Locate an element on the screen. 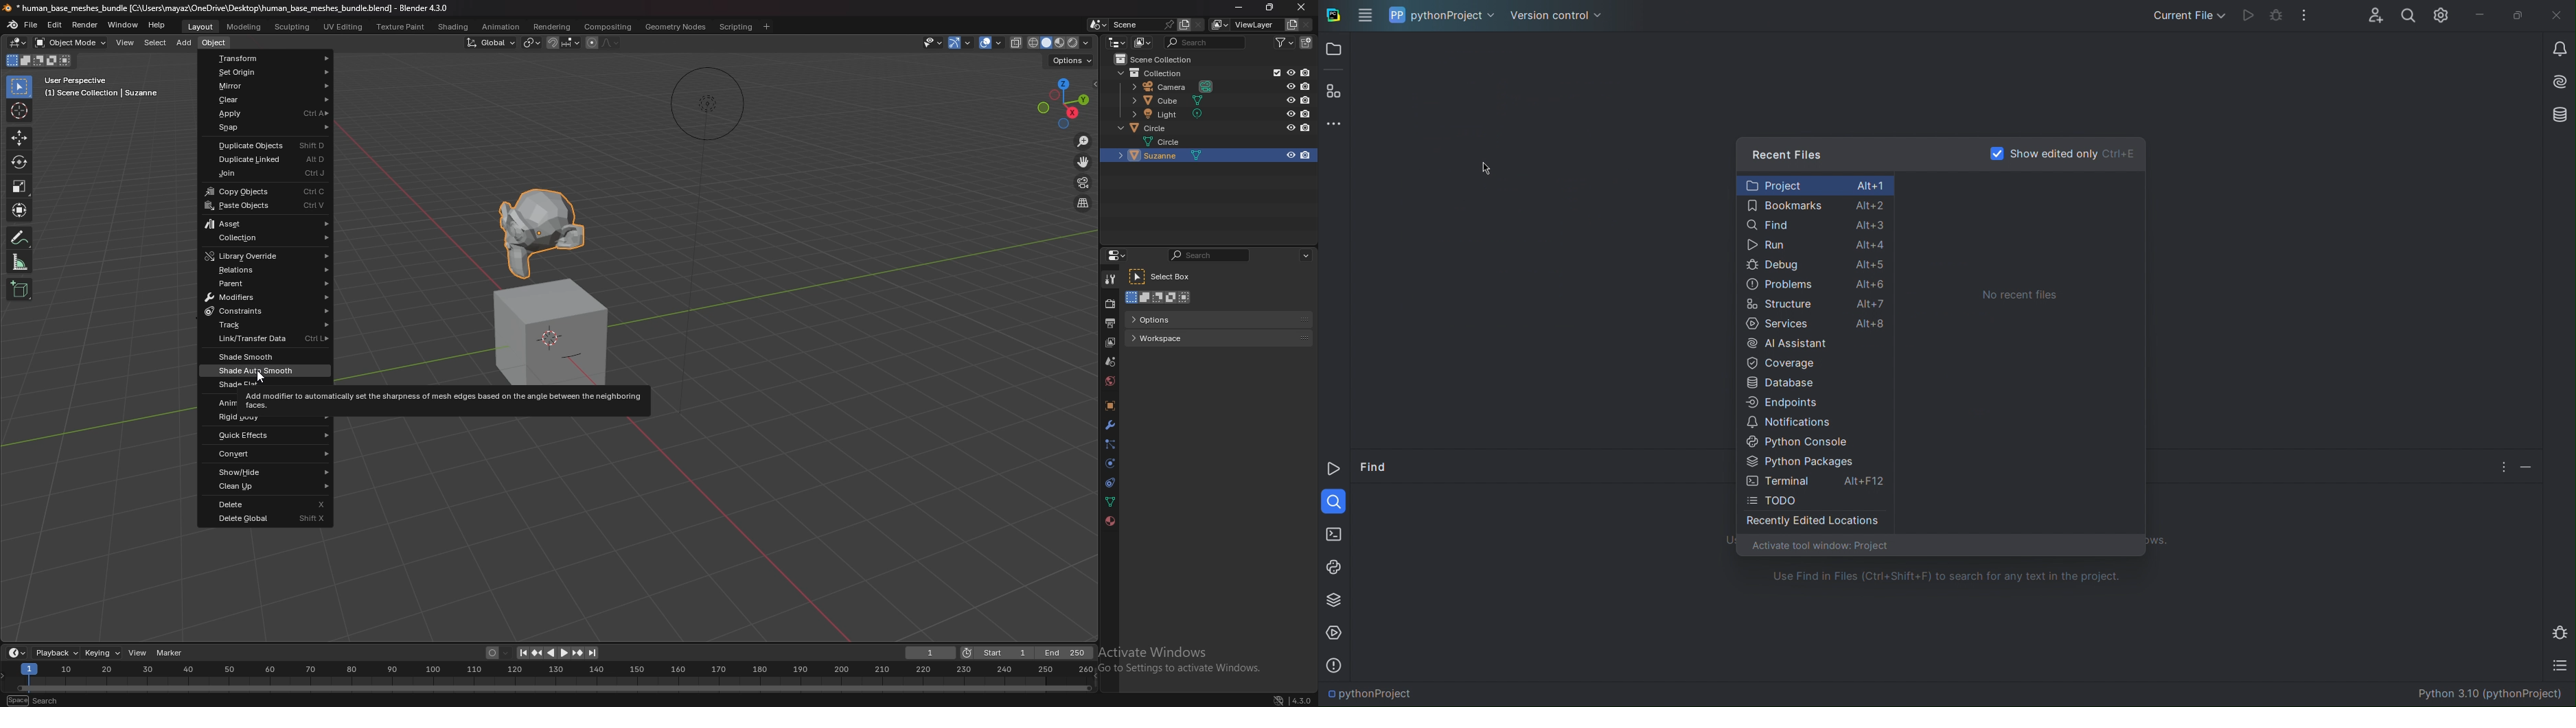 Image resolution: width=2576 pixels, height=728 pixels. collection is located at coordinates (1153, 73).